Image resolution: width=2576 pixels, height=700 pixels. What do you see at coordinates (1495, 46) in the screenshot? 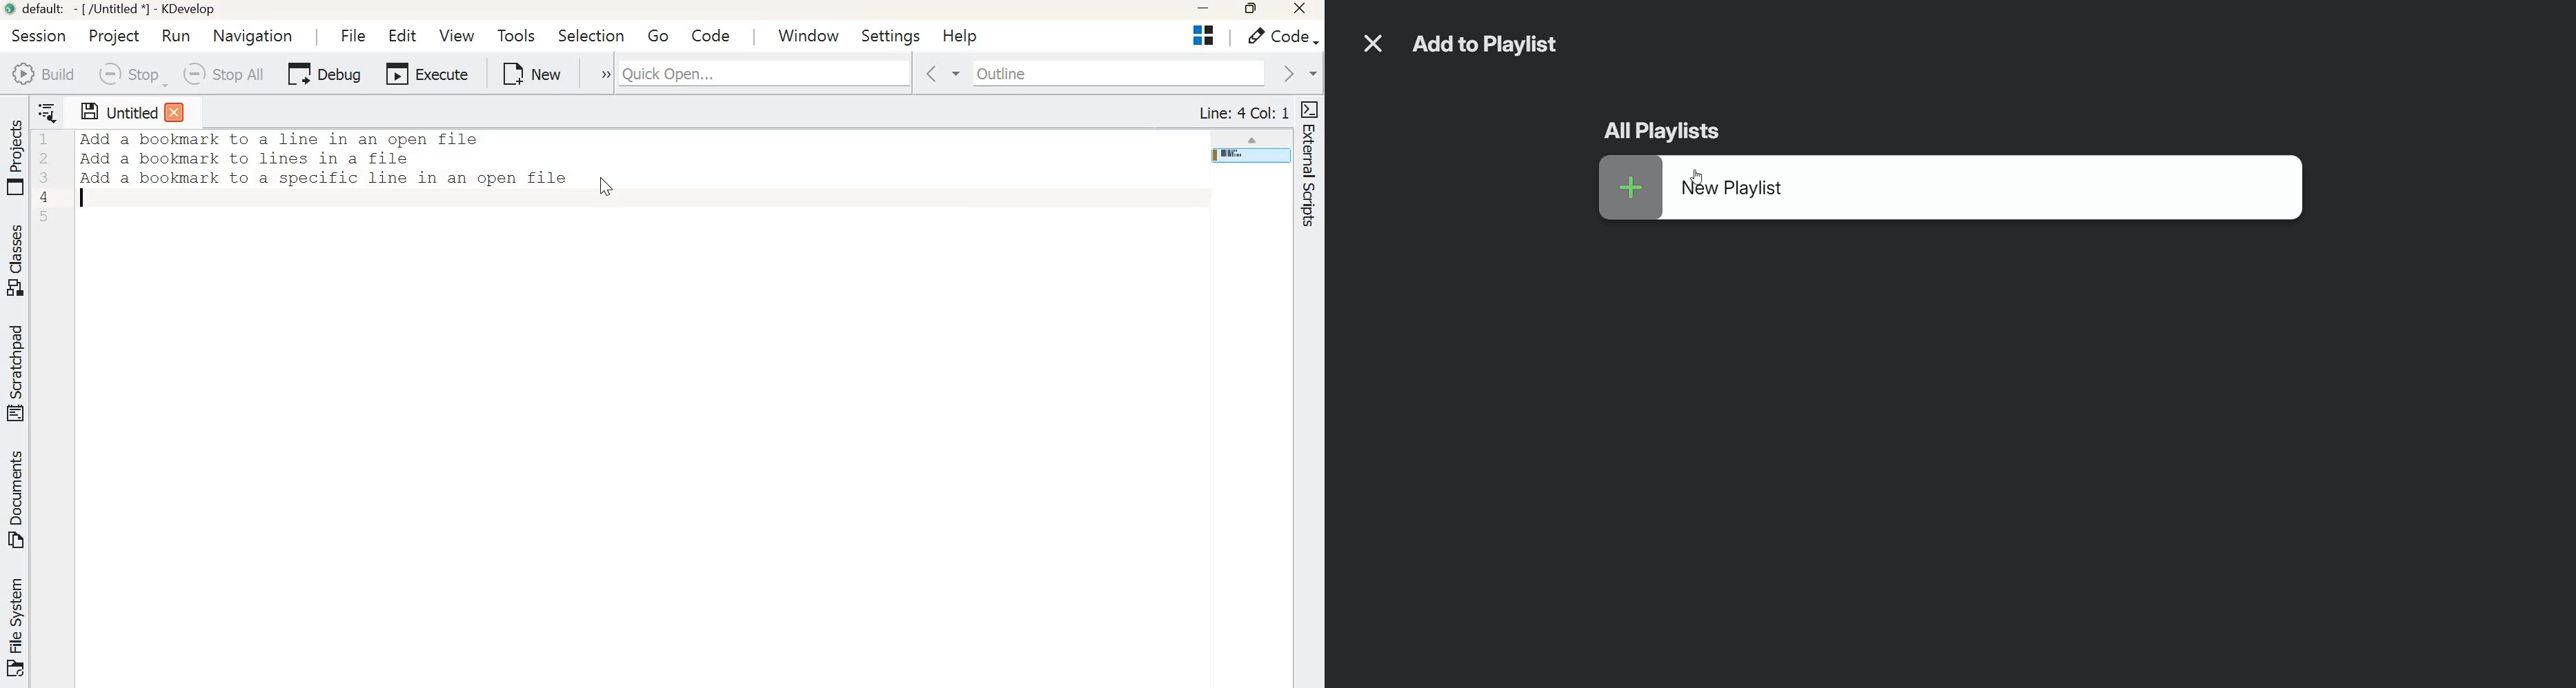
I see `Add to Playlist` at bounding box center [1495, 46].